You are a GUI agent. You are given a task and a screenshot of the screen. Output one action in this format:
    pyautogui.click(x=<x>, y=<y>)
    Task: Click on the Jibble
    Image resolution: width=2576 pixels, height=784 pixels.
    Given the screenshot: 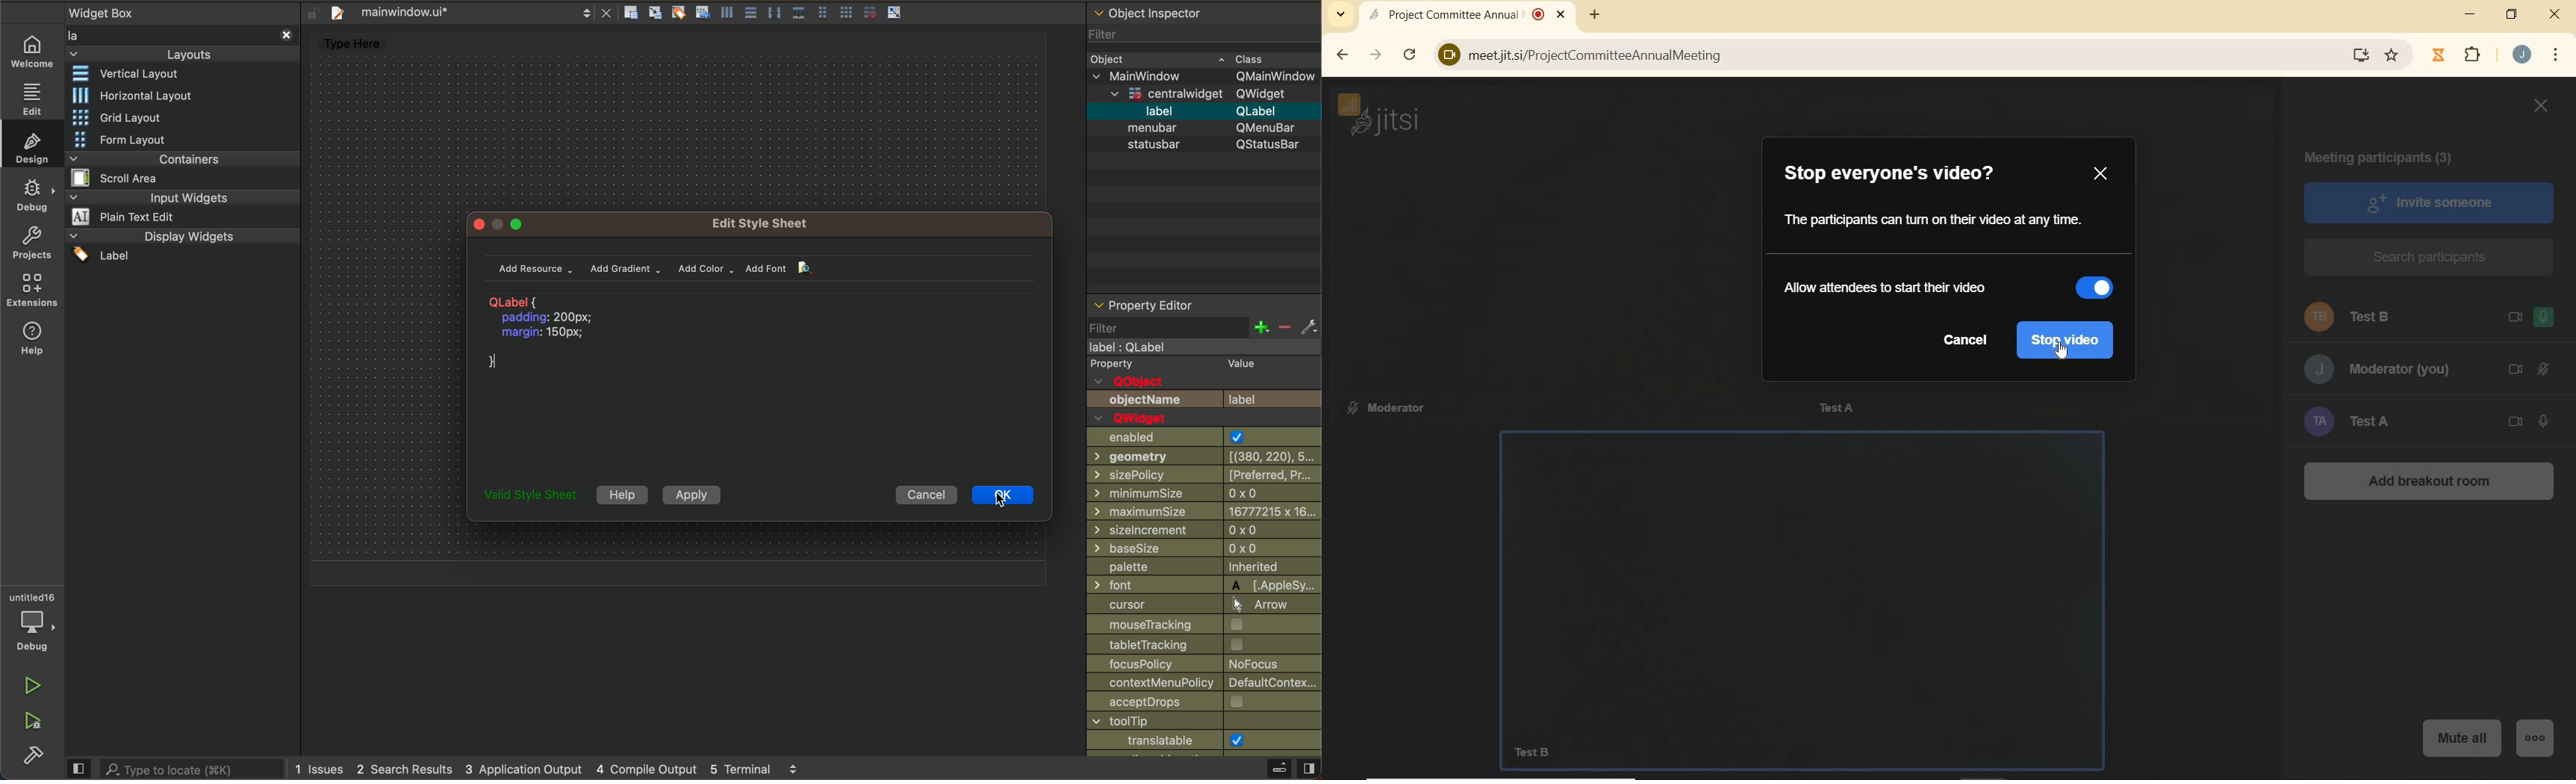 What is the action you would take?
    pyautogui.click(x=2439, y=56)
    